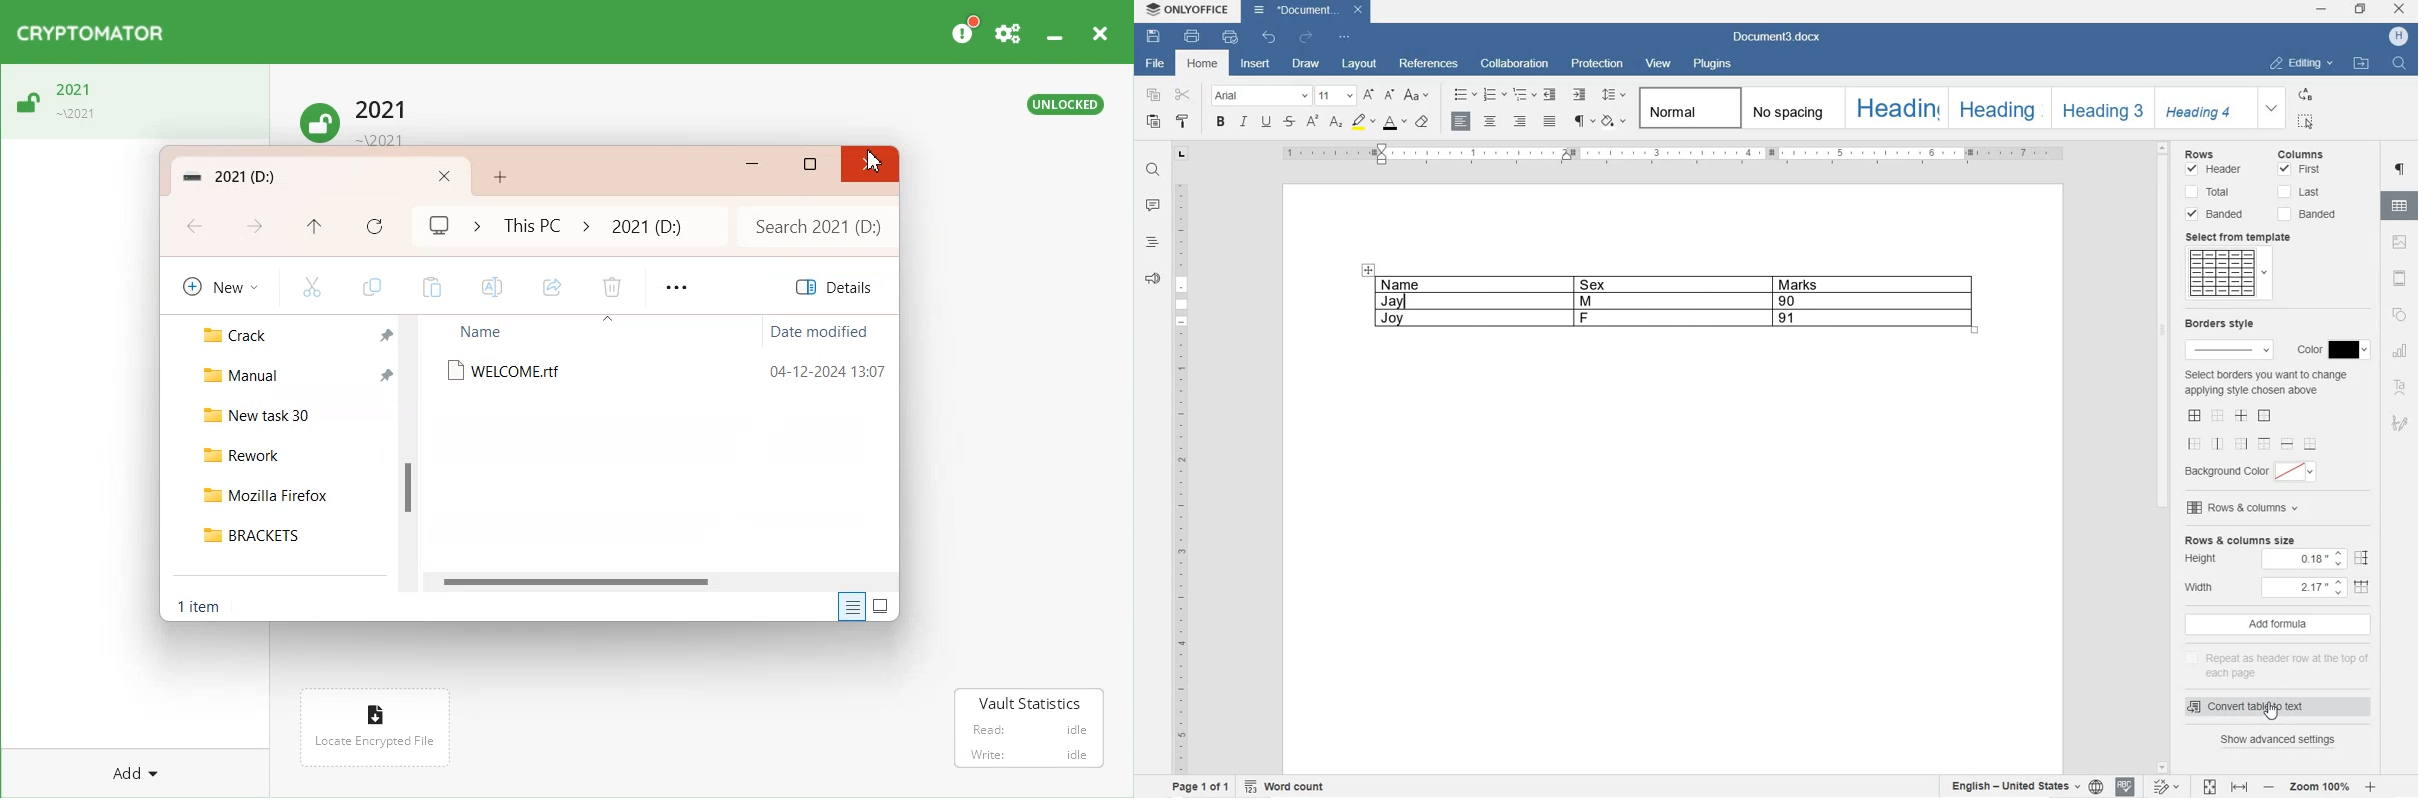  Describe the element at coordinates (1269, 38) in the screenshot. I see `UNDO` at that location.